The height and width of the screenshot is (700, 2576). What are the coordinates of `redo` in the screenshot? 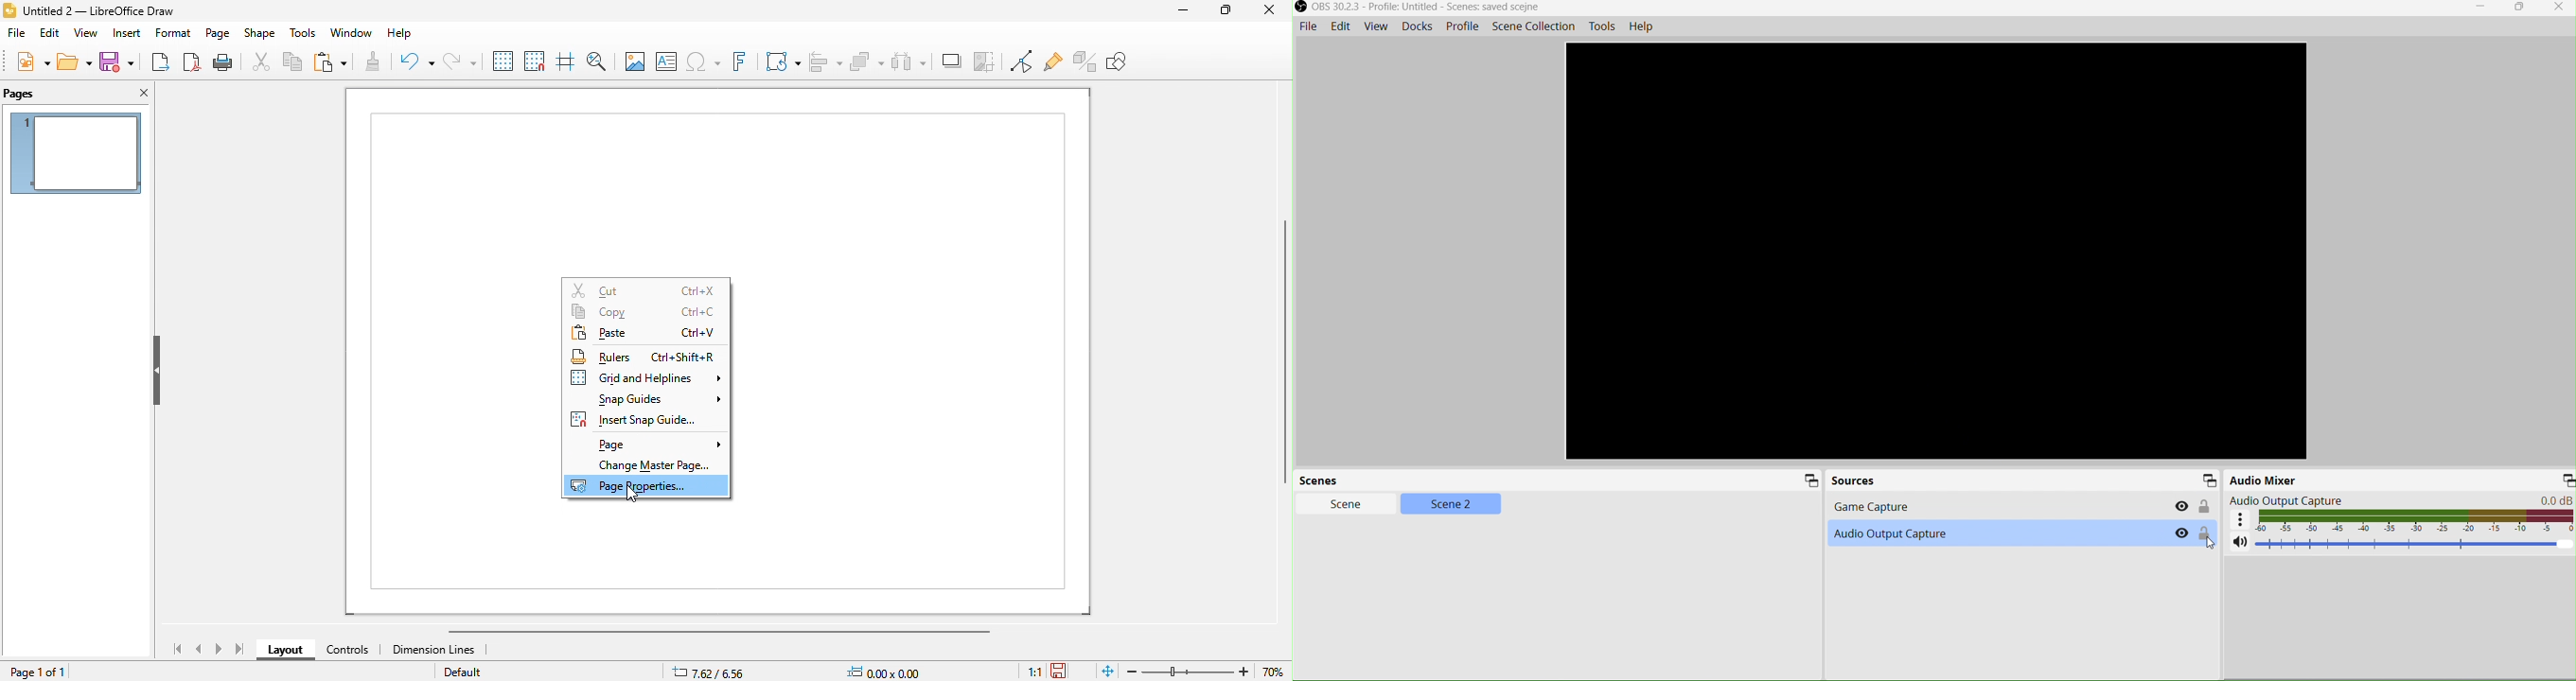 It's located at (458, 61).